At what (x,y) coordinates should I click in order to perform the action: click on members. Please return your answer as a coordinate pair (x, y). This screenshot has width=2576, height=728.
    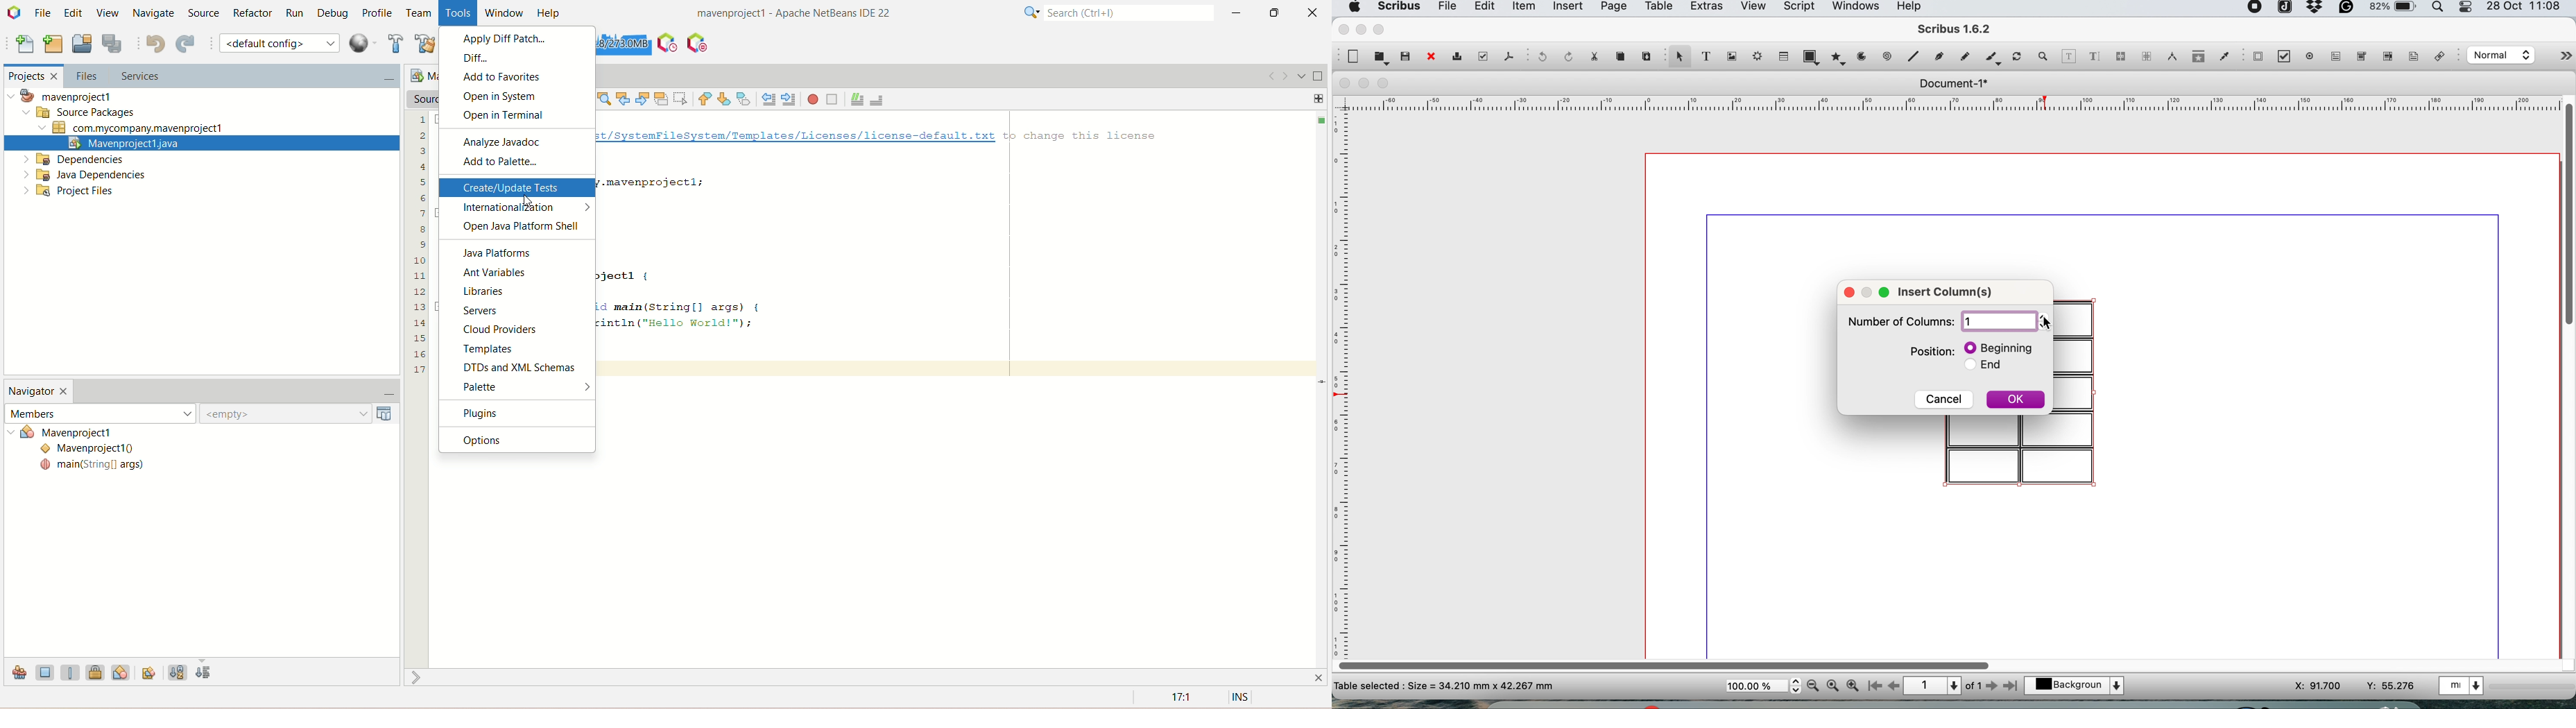
    Looking at the image, I should click on (99, 412).